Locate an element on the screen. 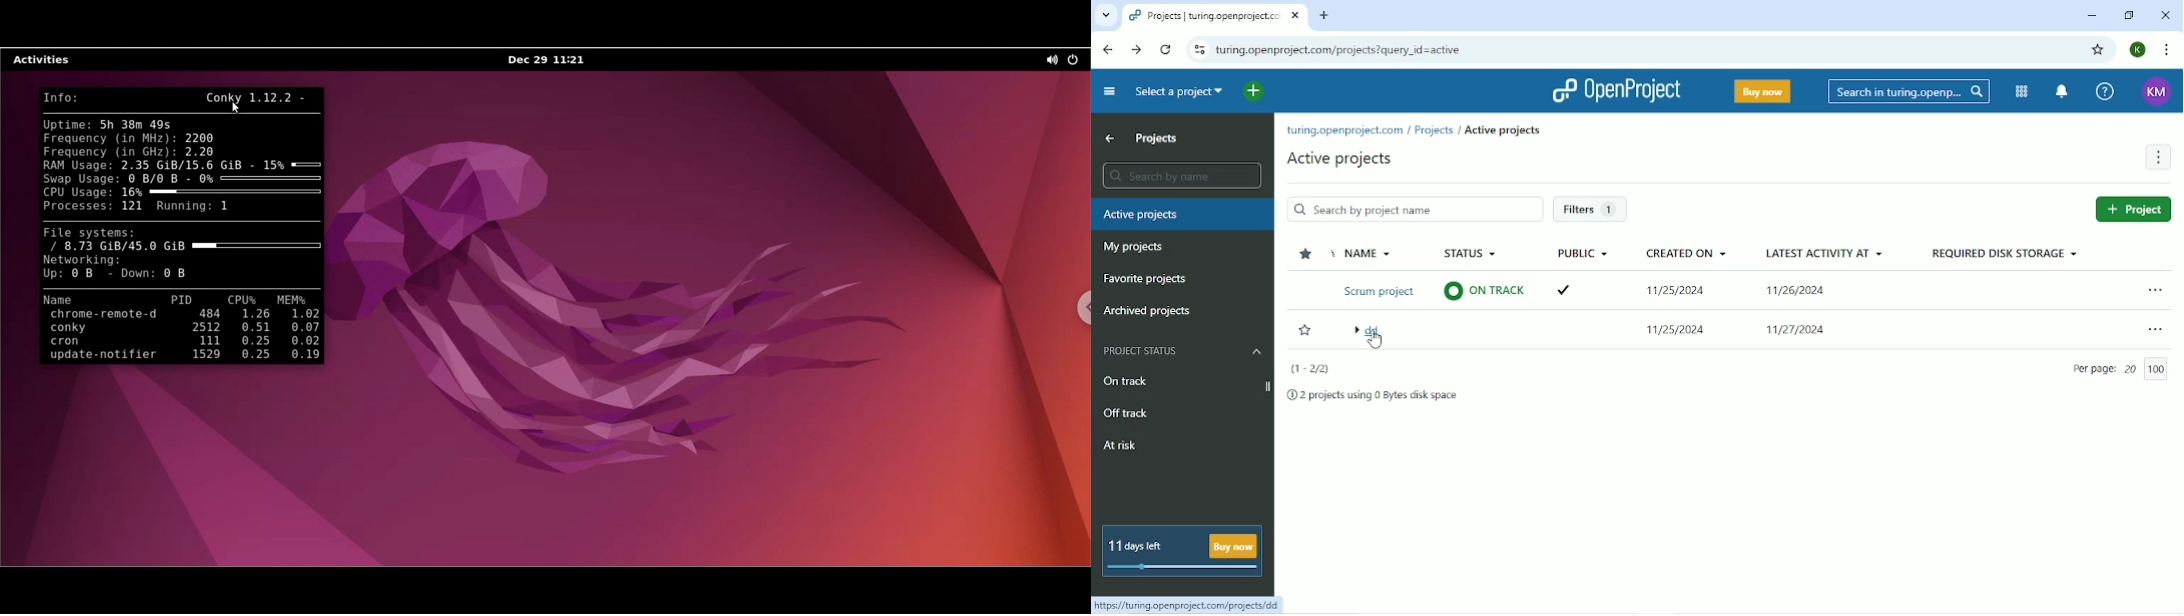  More actions is located at coordinates (2158, 291).